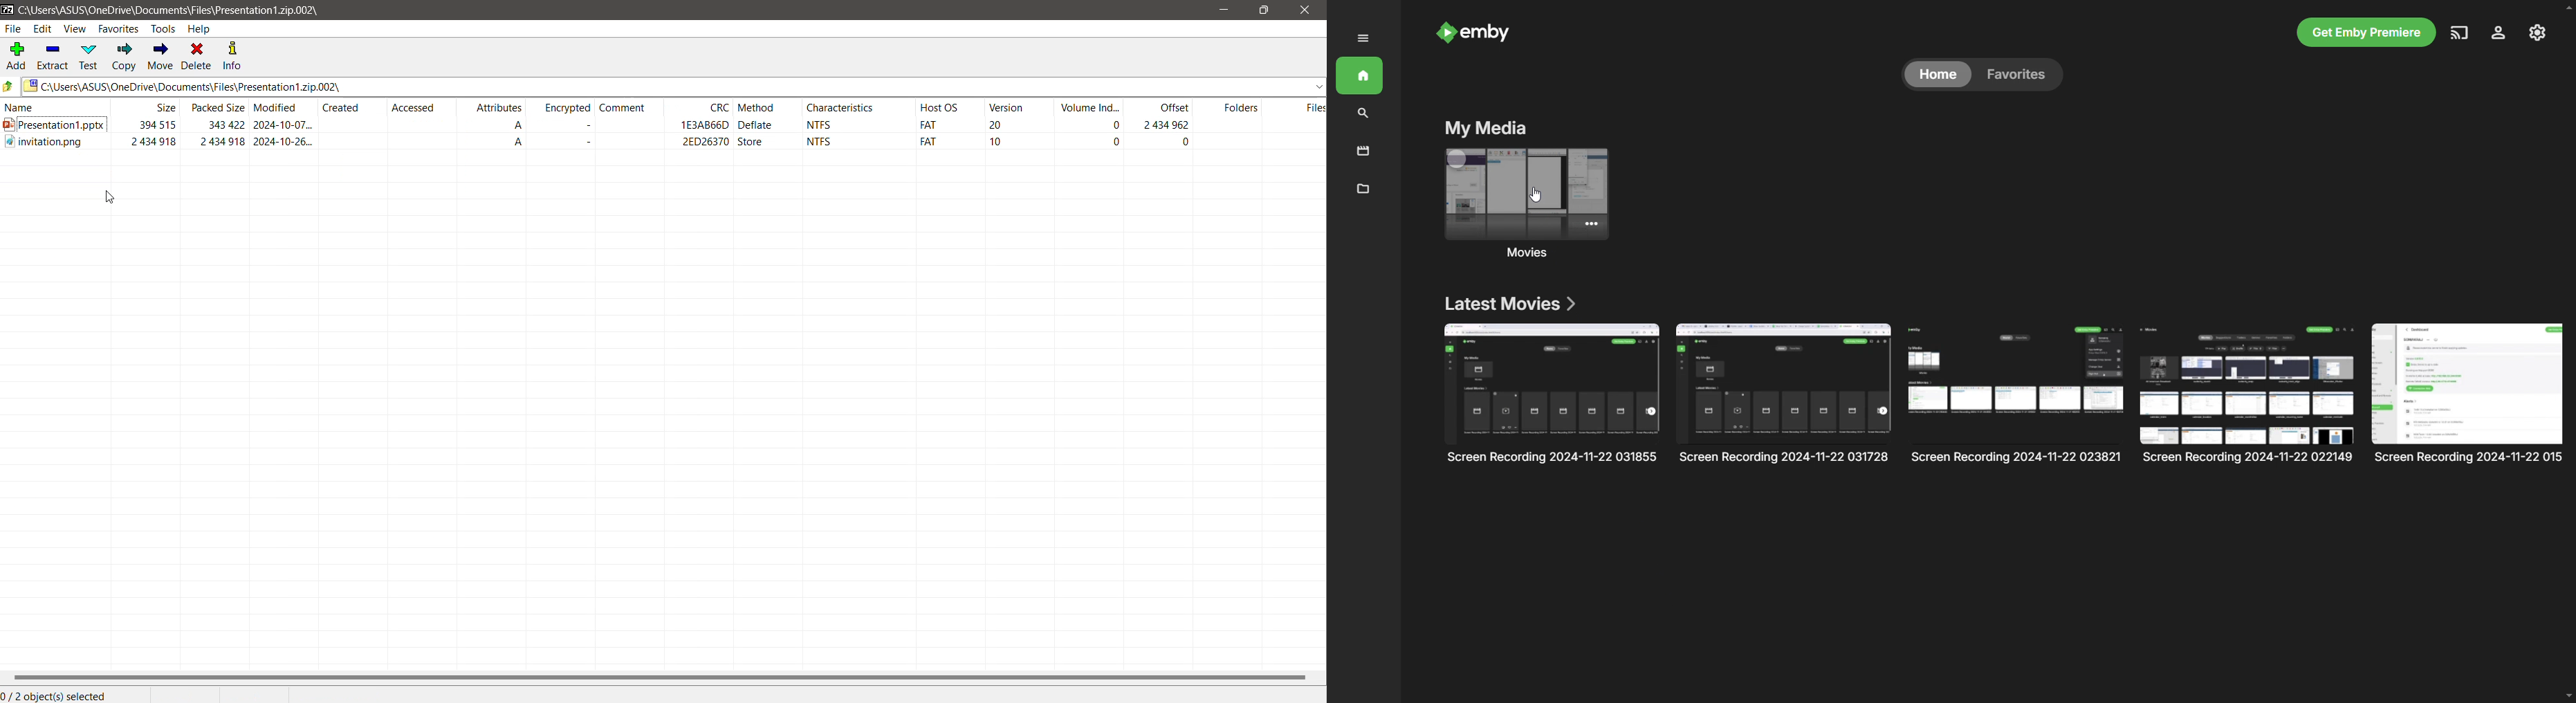 Image resolution: width=2576 pixels, height=728 pixels. What do you see at coordinates (2471, 399) in the screenshot?
I see `` at bounding box center [2471, 399].